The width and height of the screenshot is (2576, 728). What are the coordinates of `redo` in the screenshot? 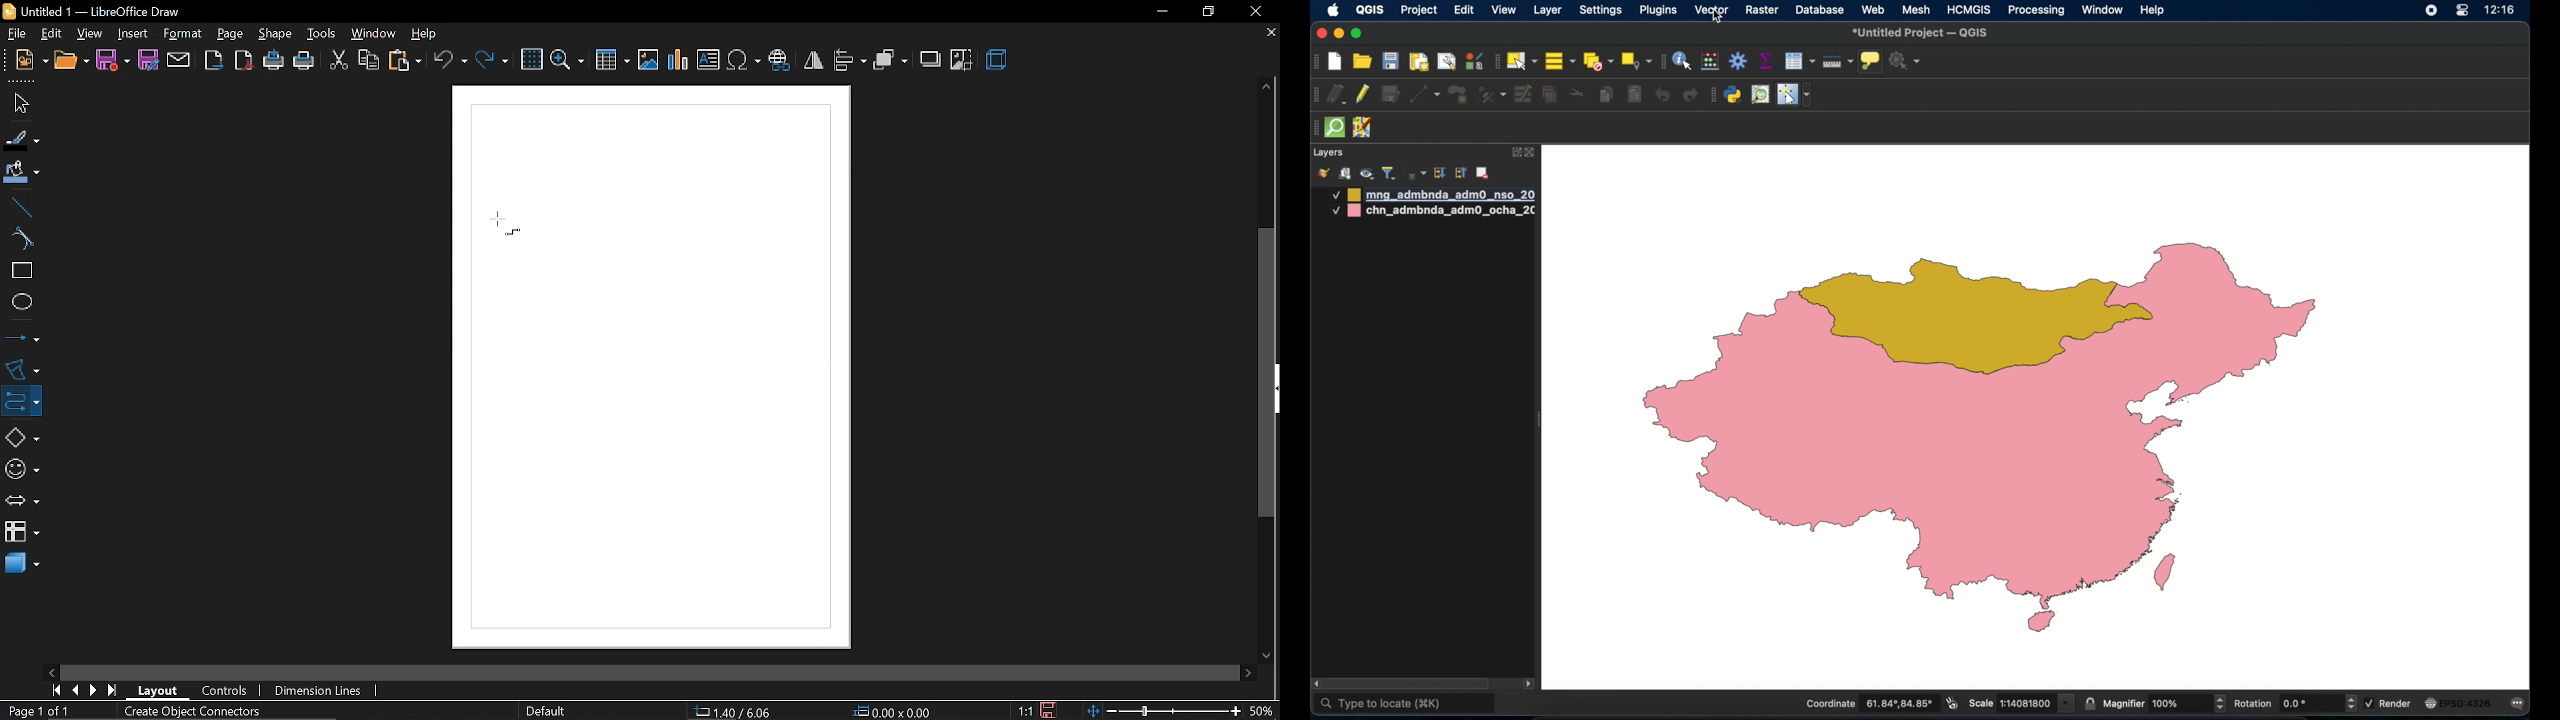 It's located at (492, 62).